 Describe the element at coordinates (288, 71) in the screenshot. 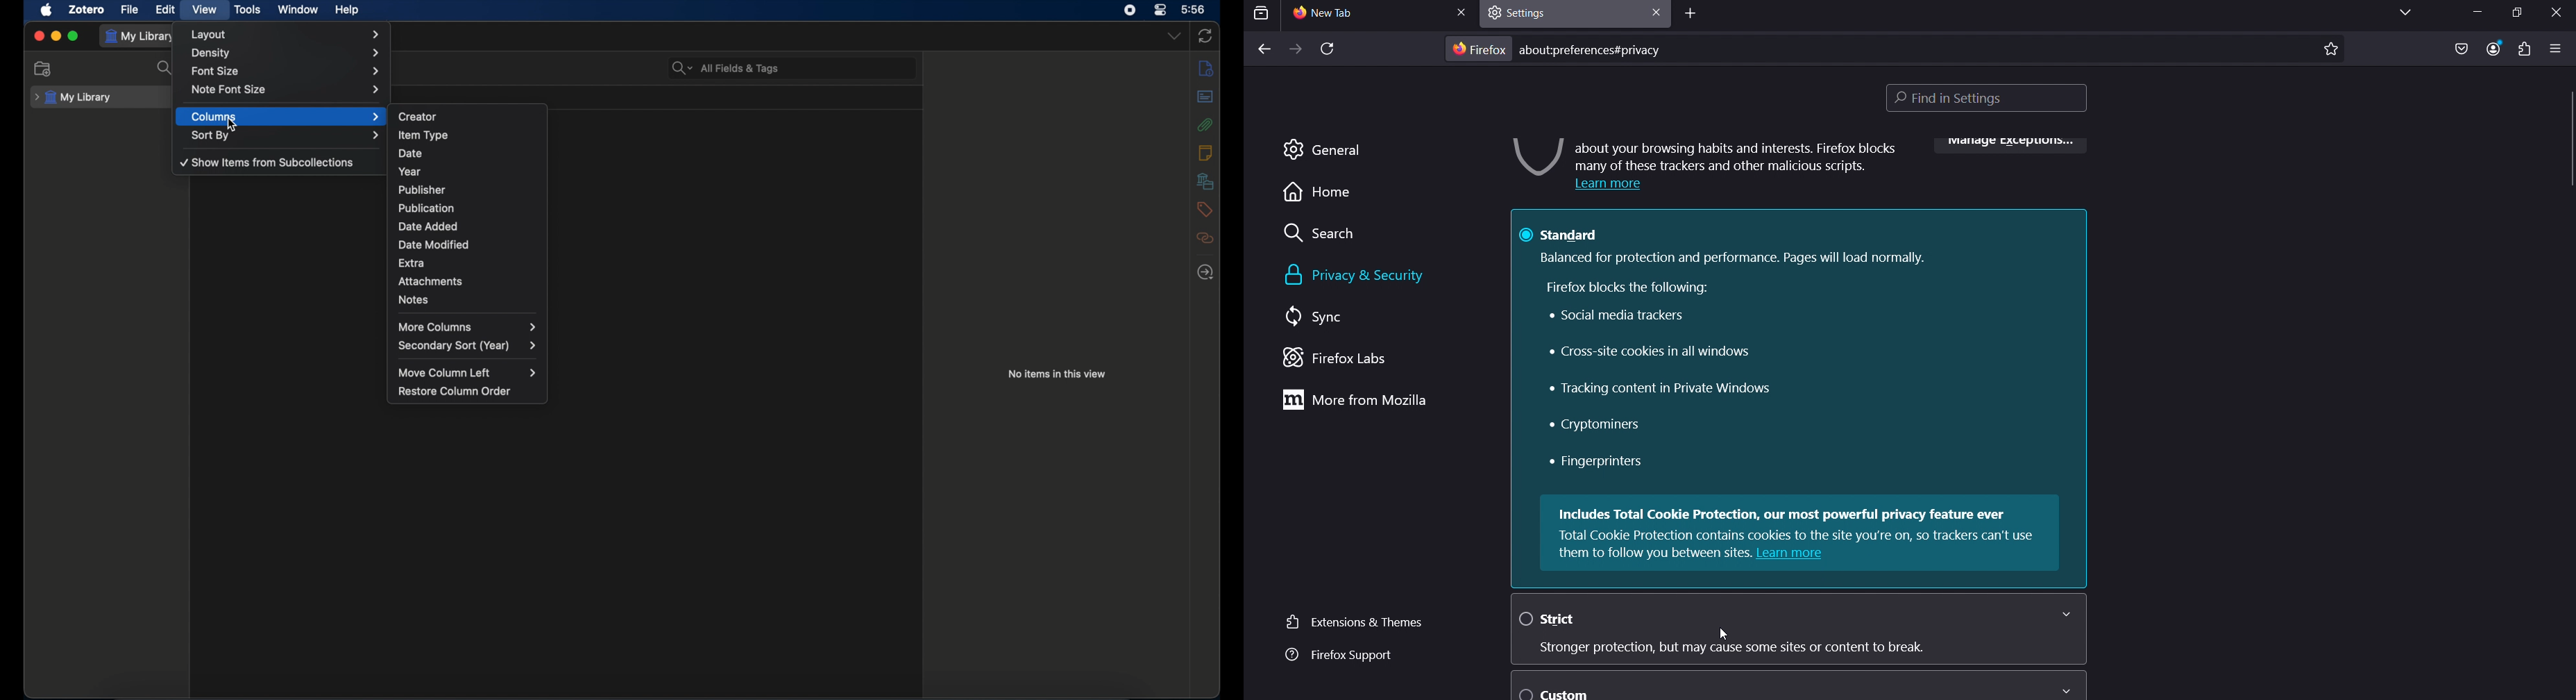

I see `font size` at that location.